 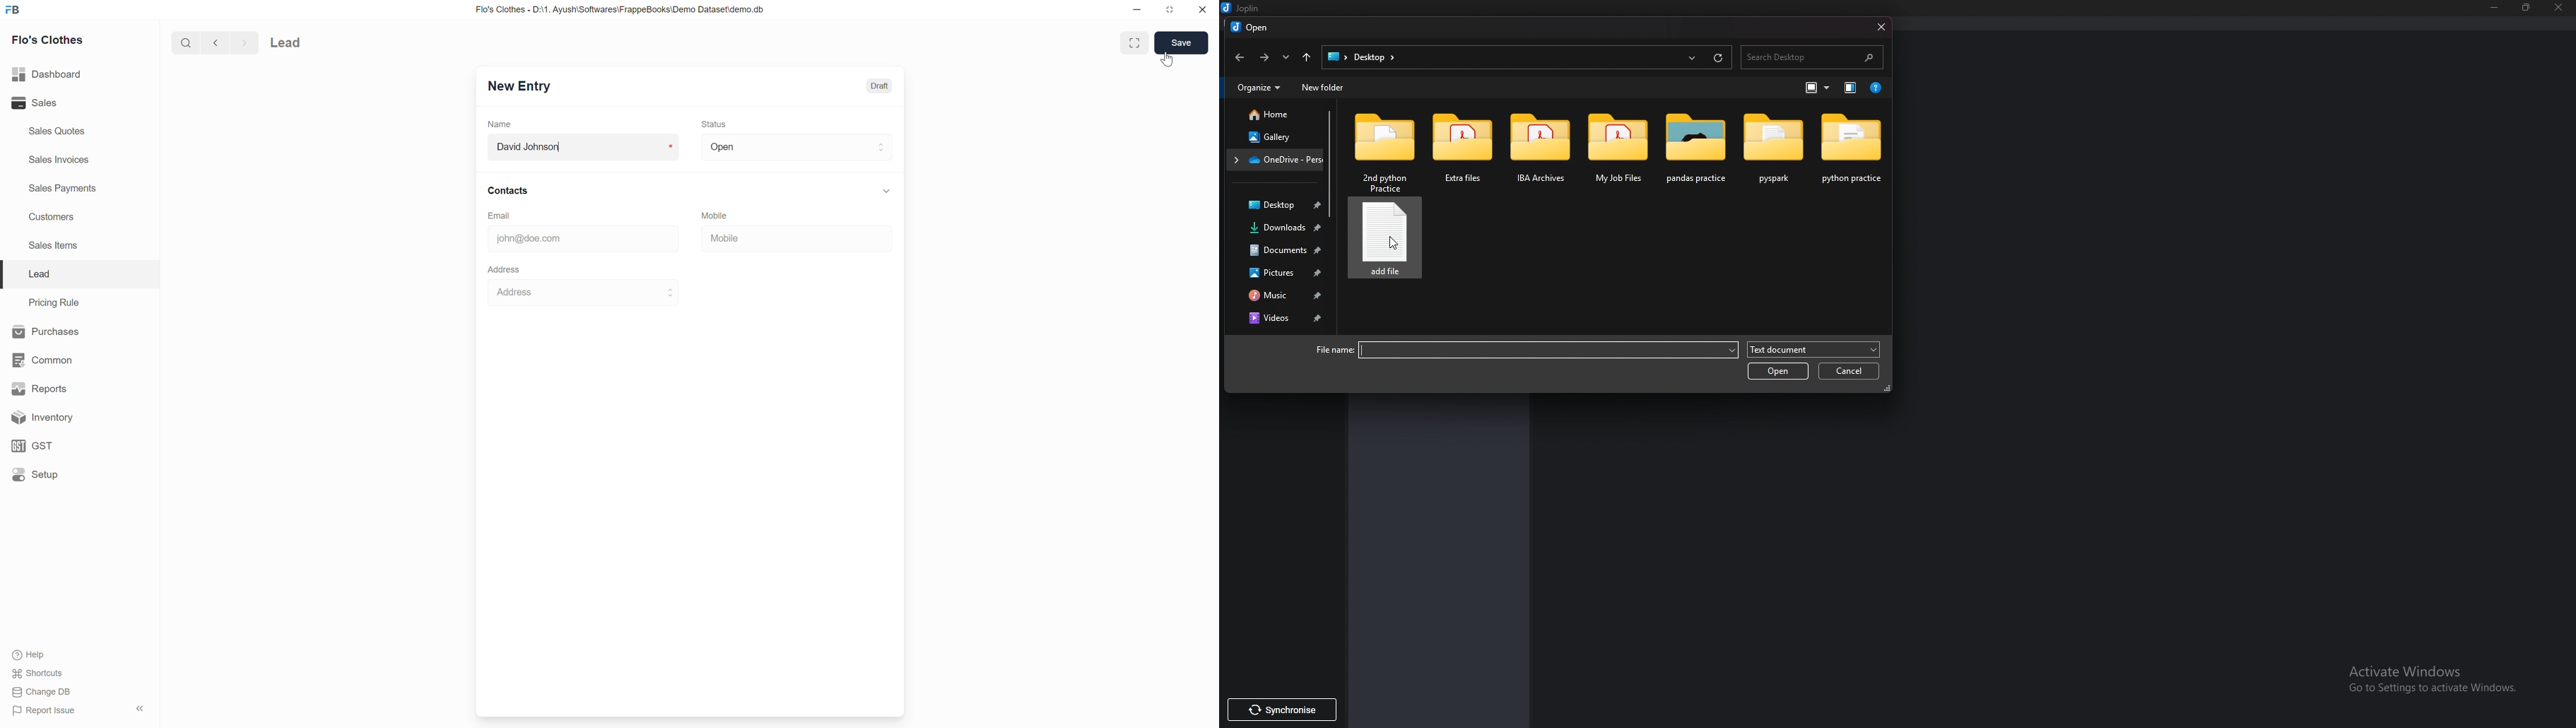 I want to click on Inventory, so click(x=39, y=417).